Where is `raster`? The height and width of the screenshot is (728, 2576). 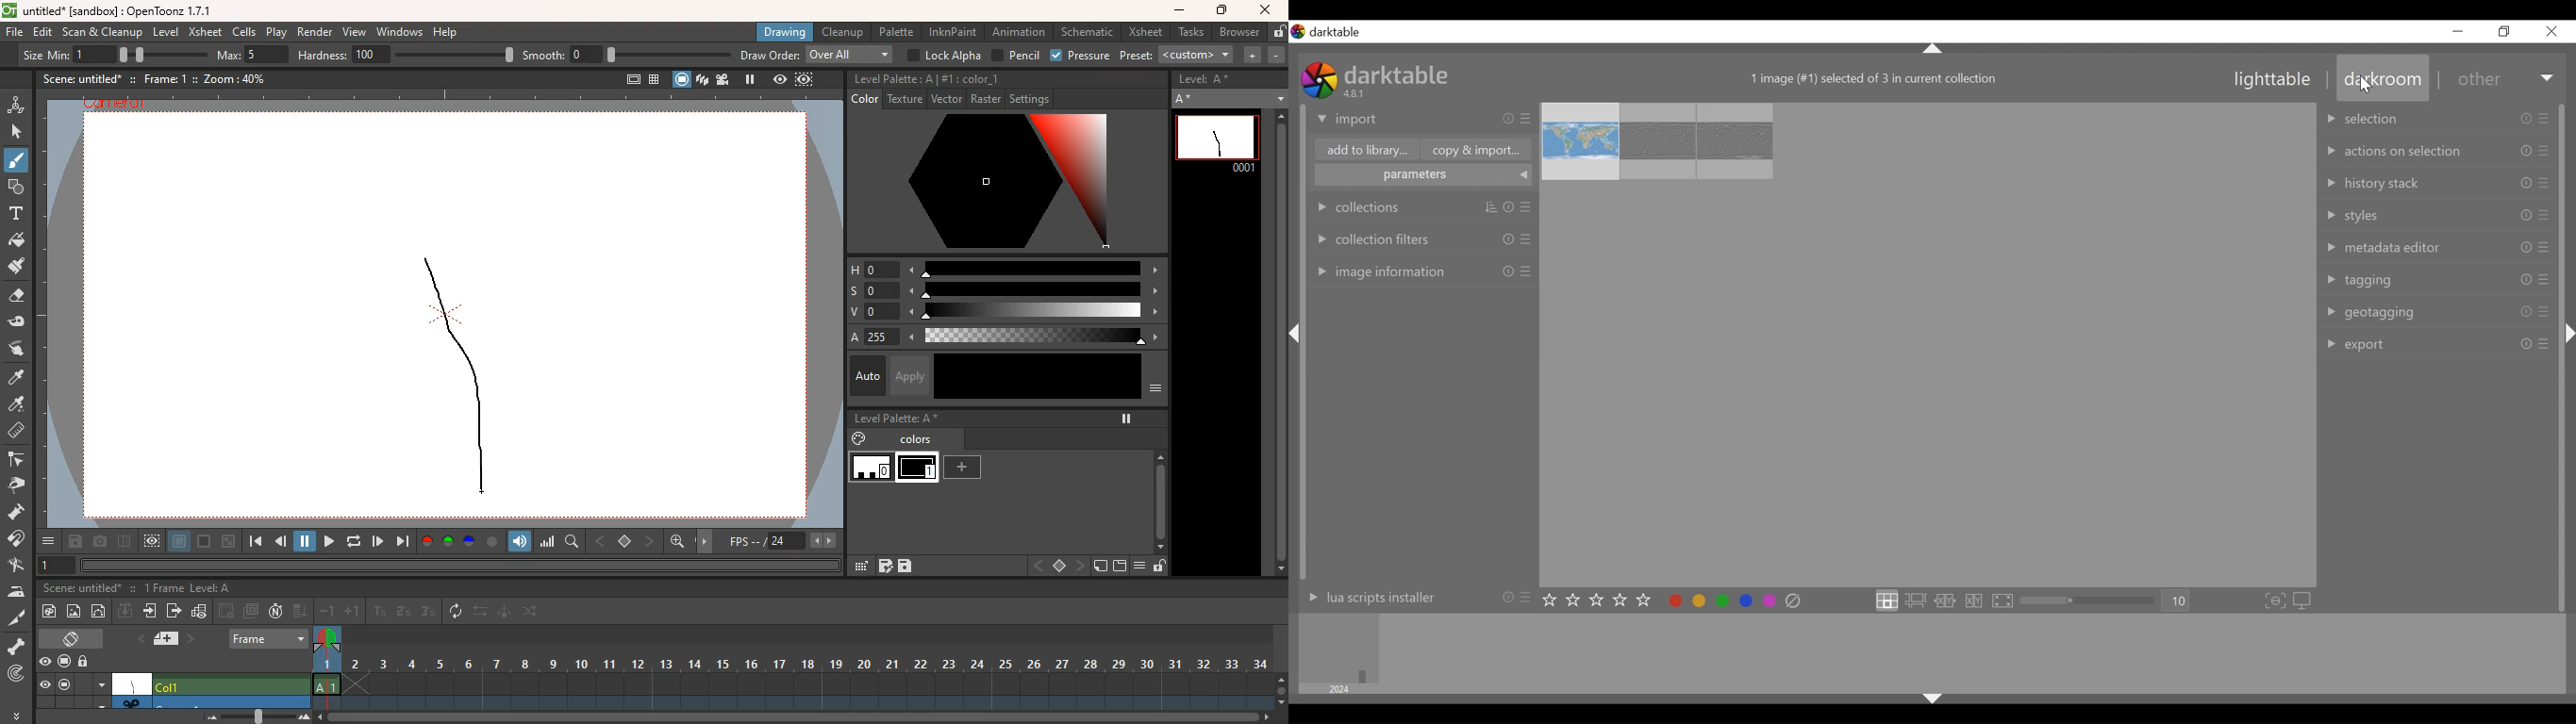 raster is located at coordinates (986, 100).